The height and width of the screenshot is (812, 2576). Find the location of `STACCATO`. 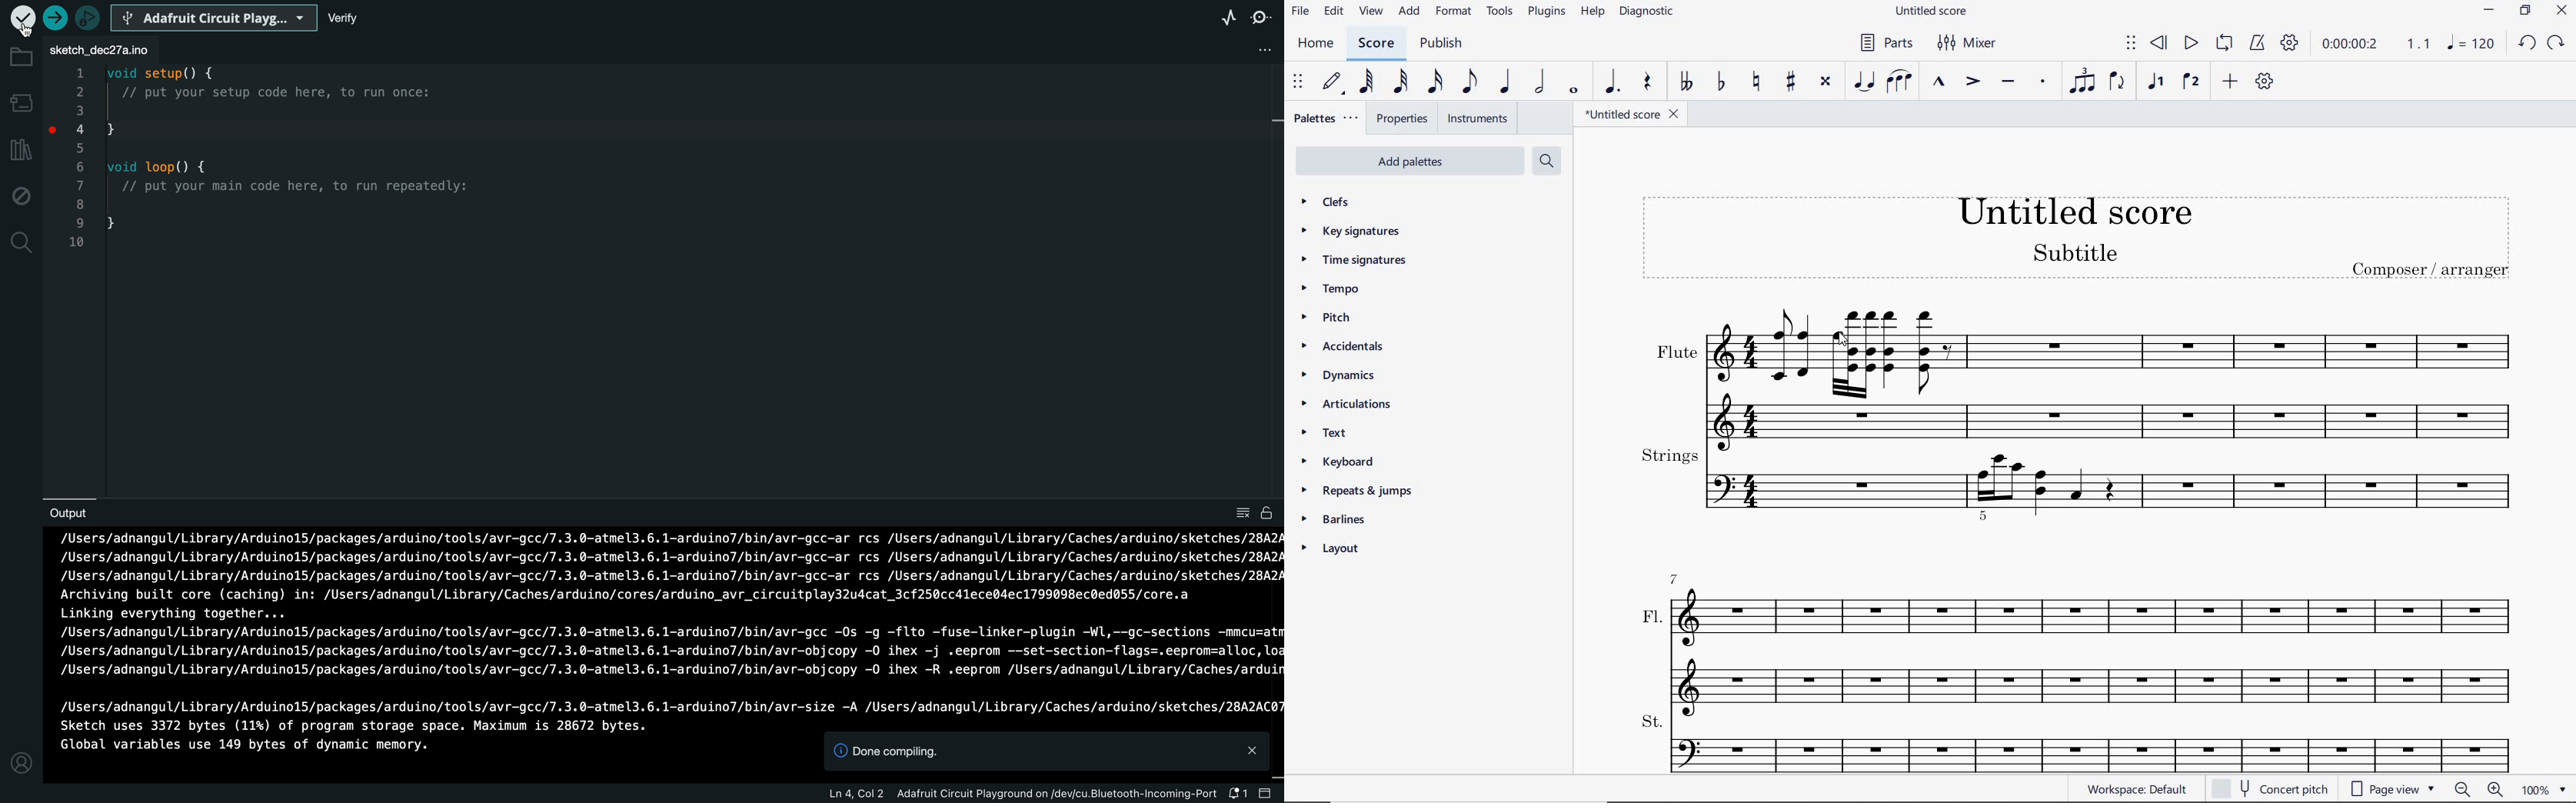

STACCATO is located at coordinates (2043, 82).